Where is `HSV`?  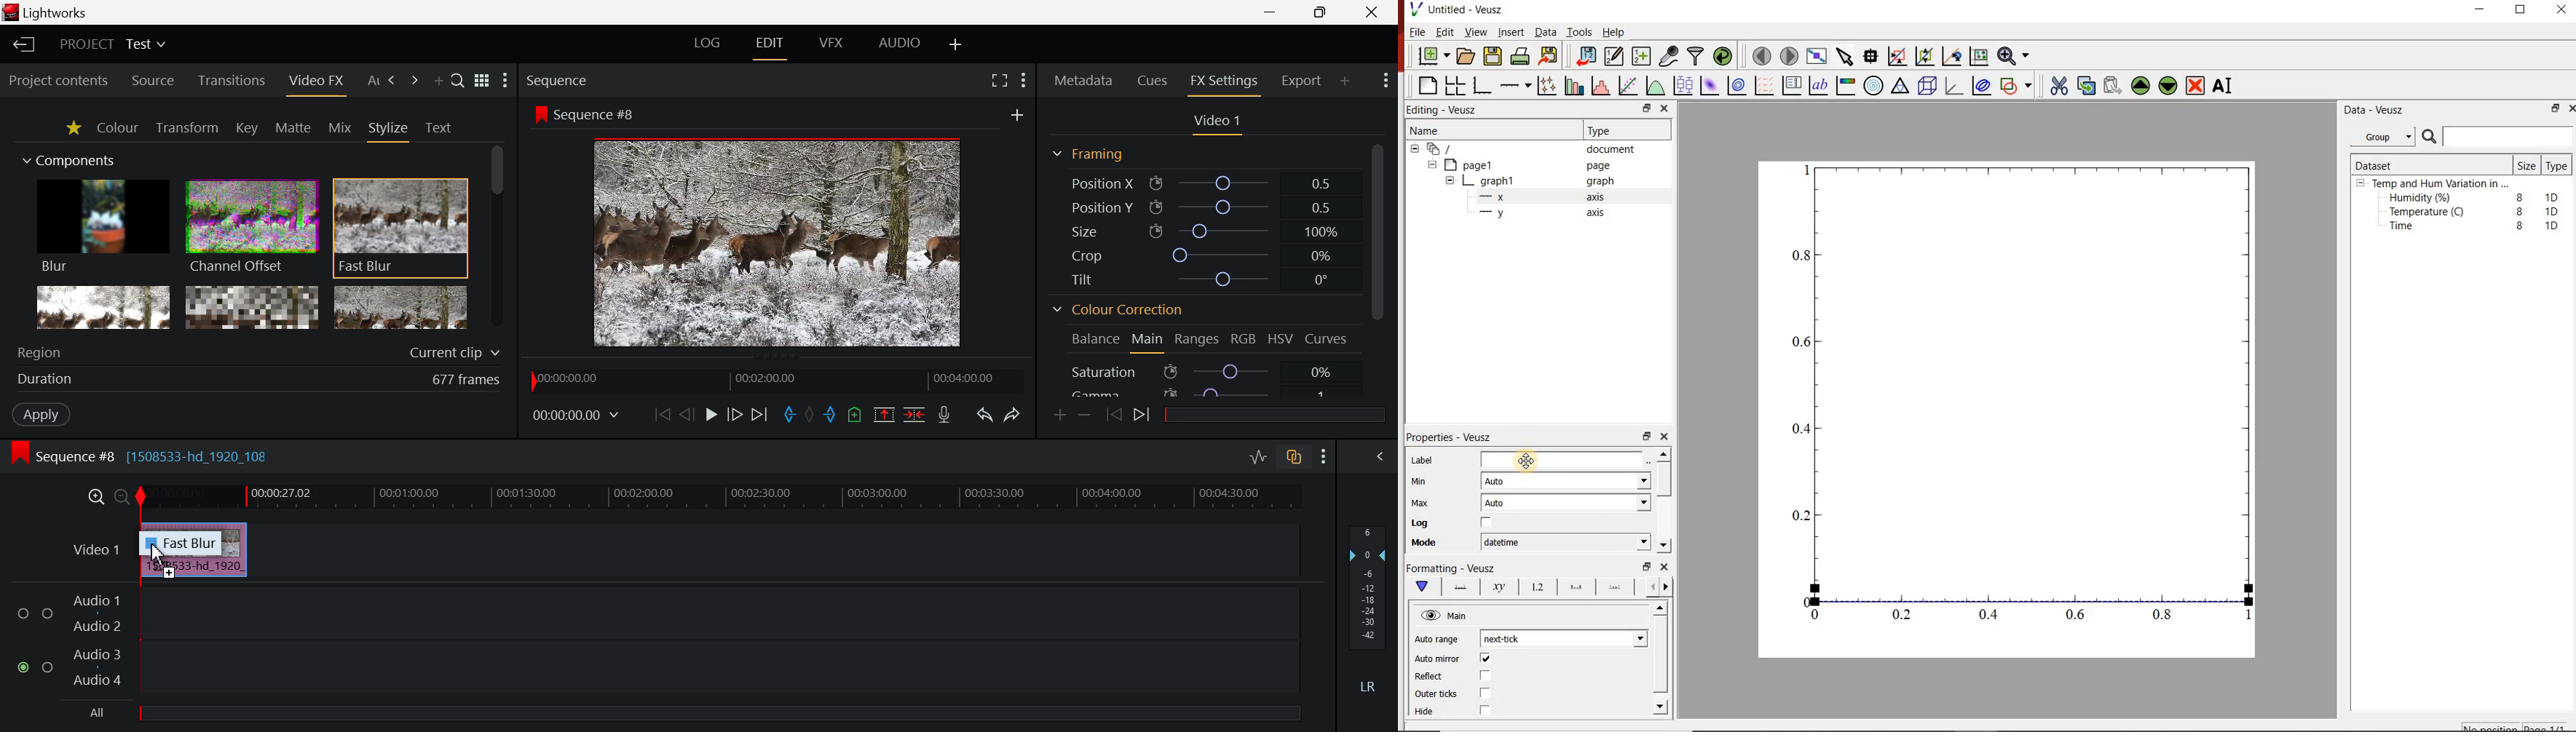 HSV is located at coordinates (1279, 339).